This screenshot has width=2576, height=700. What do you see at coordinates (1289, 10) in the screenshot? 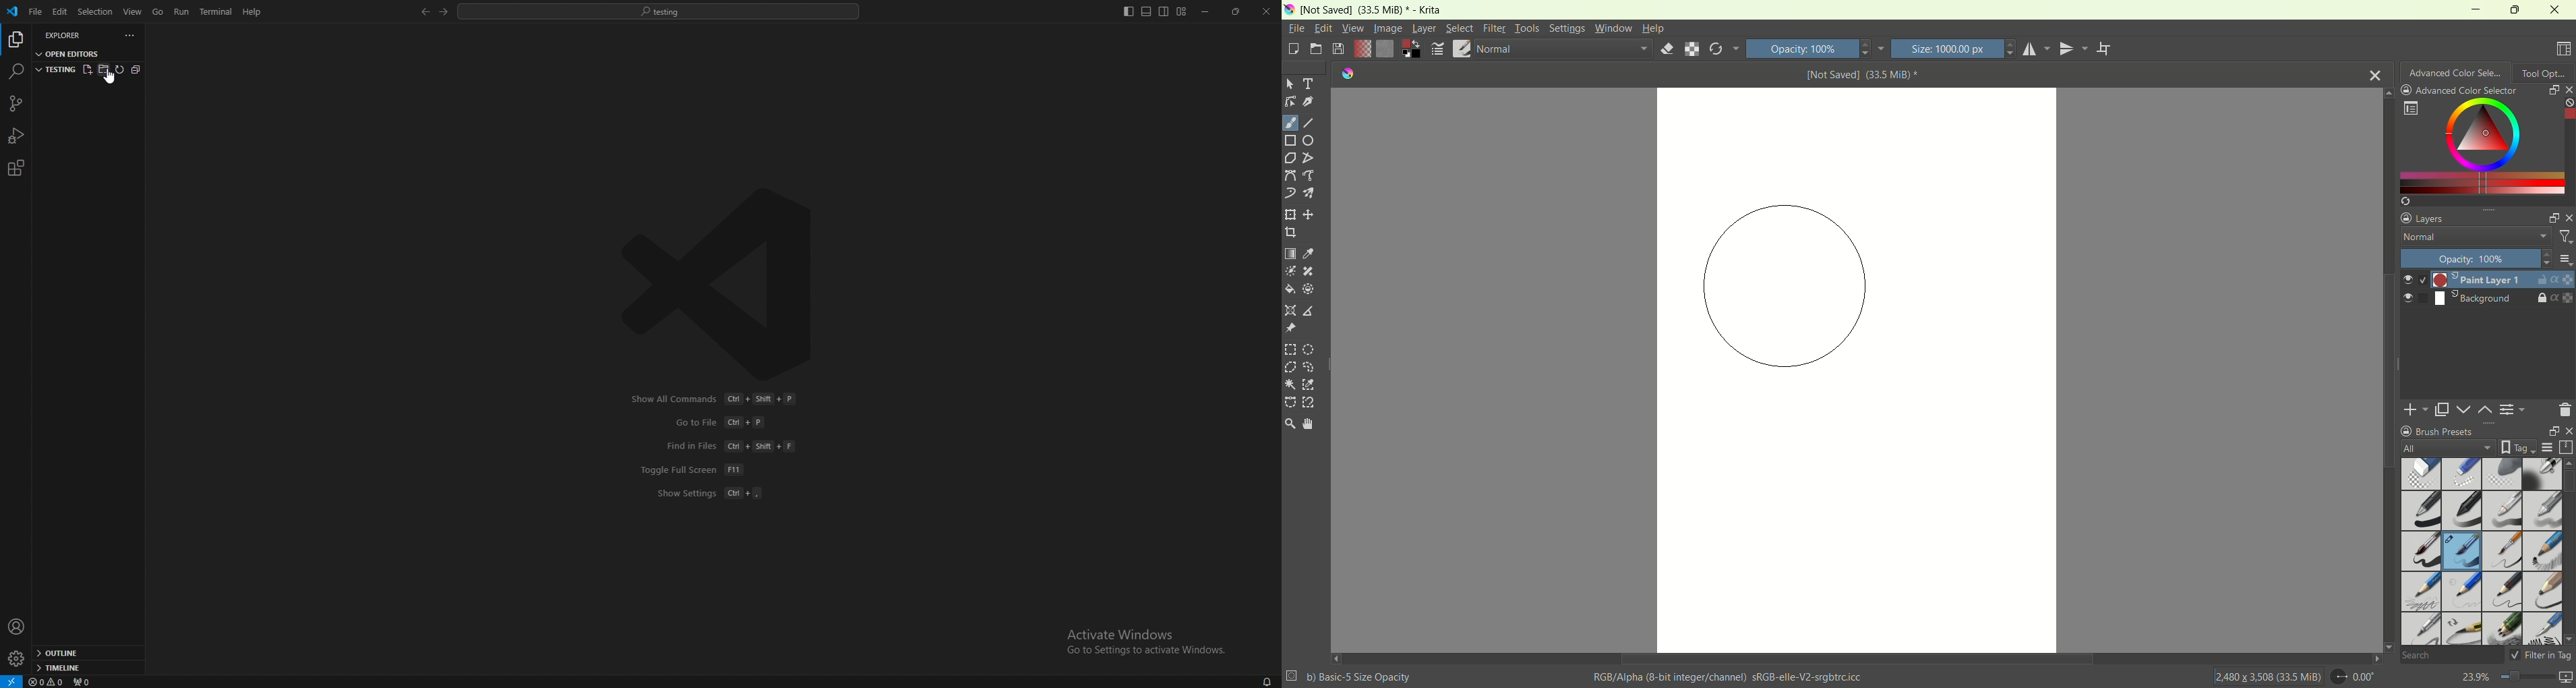
I see `logo` at bounding box center [1289, 10].